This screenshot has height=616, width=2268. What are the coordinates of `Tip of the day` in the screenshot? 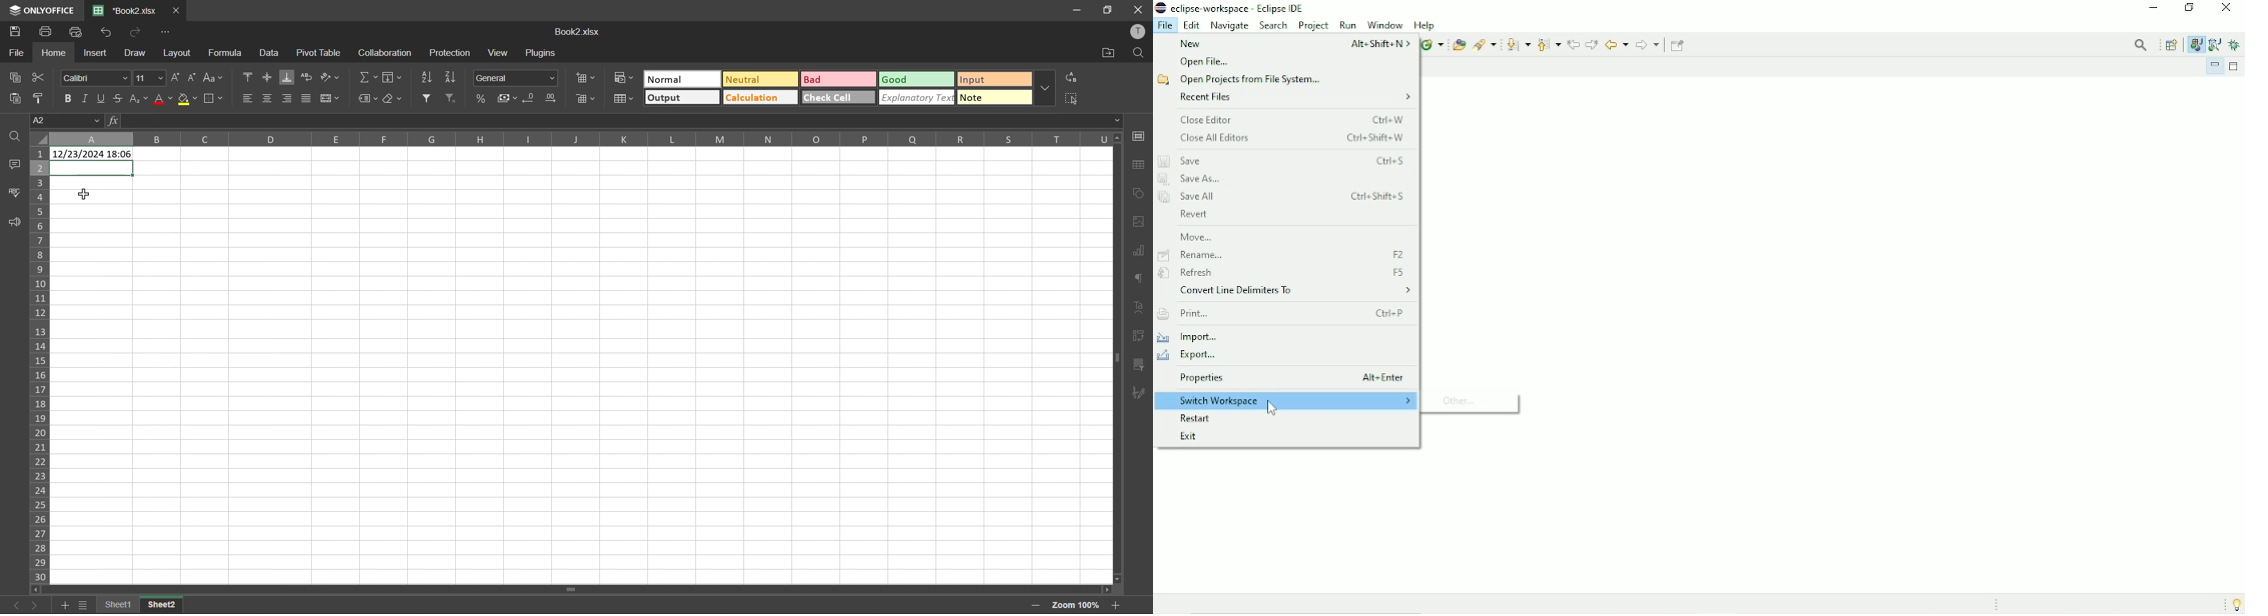 It's located at (2233, 603).